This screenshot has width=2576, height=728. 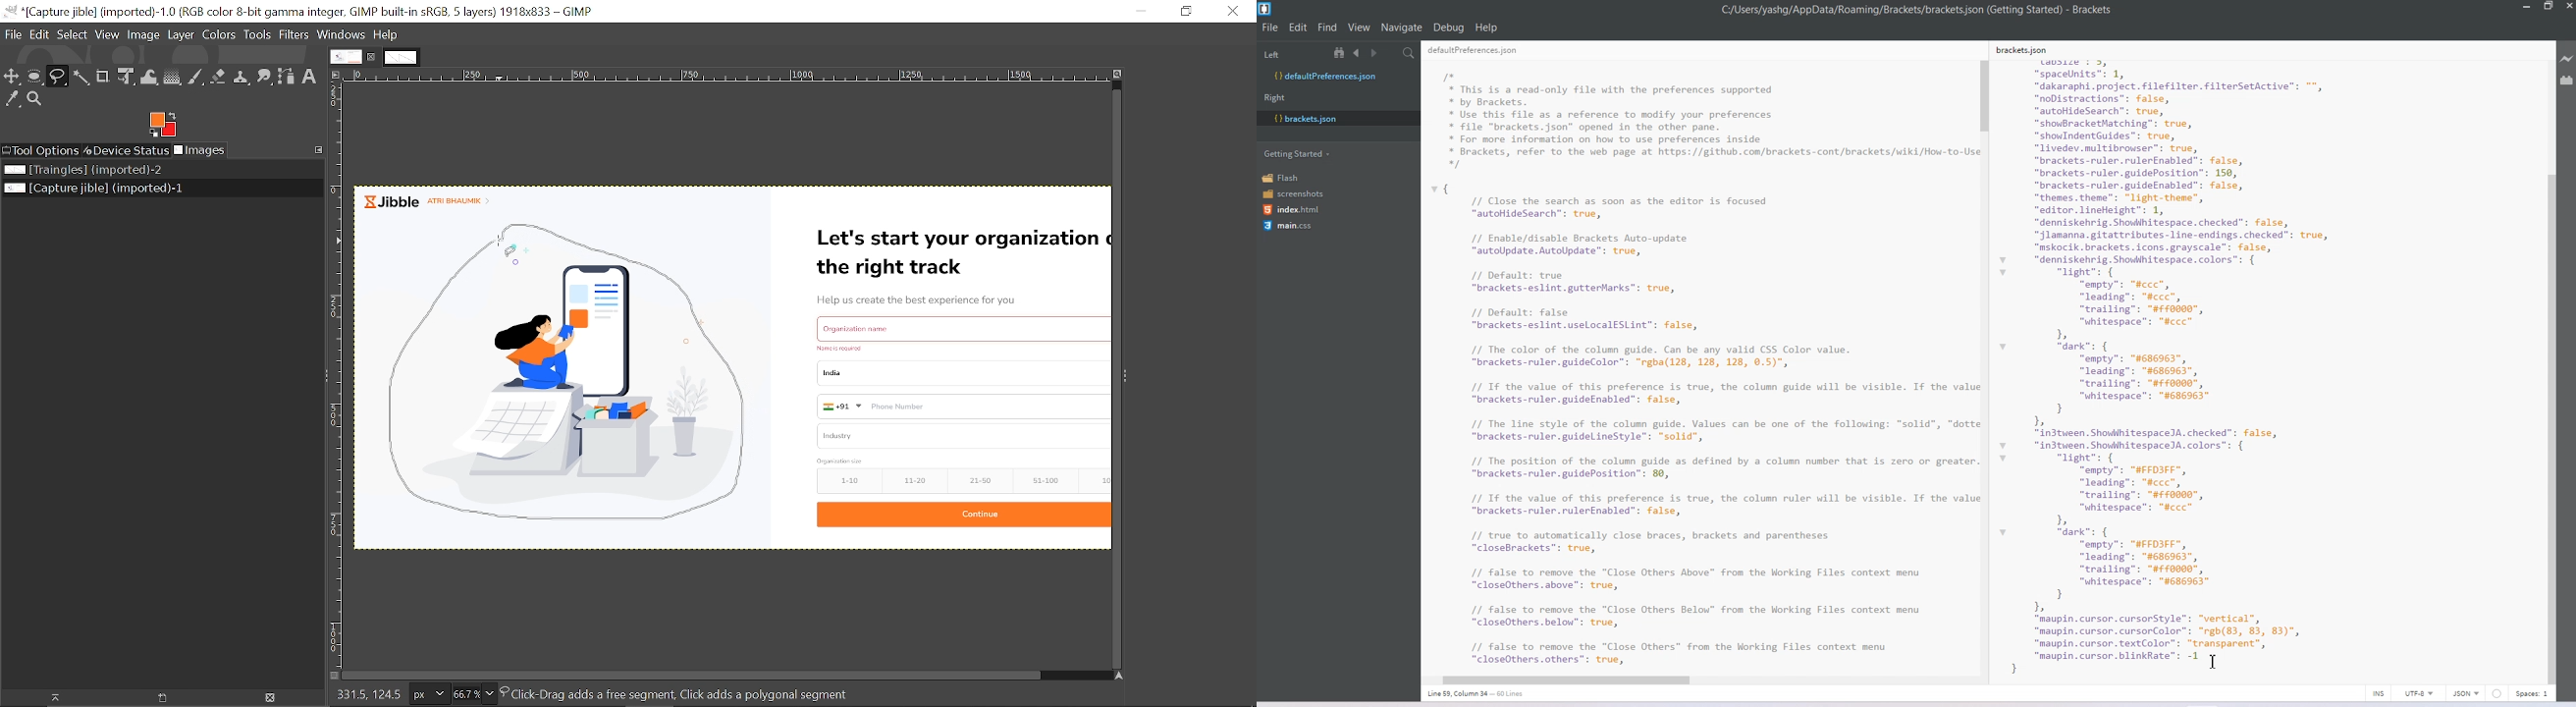 I want to click on Logo, so click(x=1266, y=9).